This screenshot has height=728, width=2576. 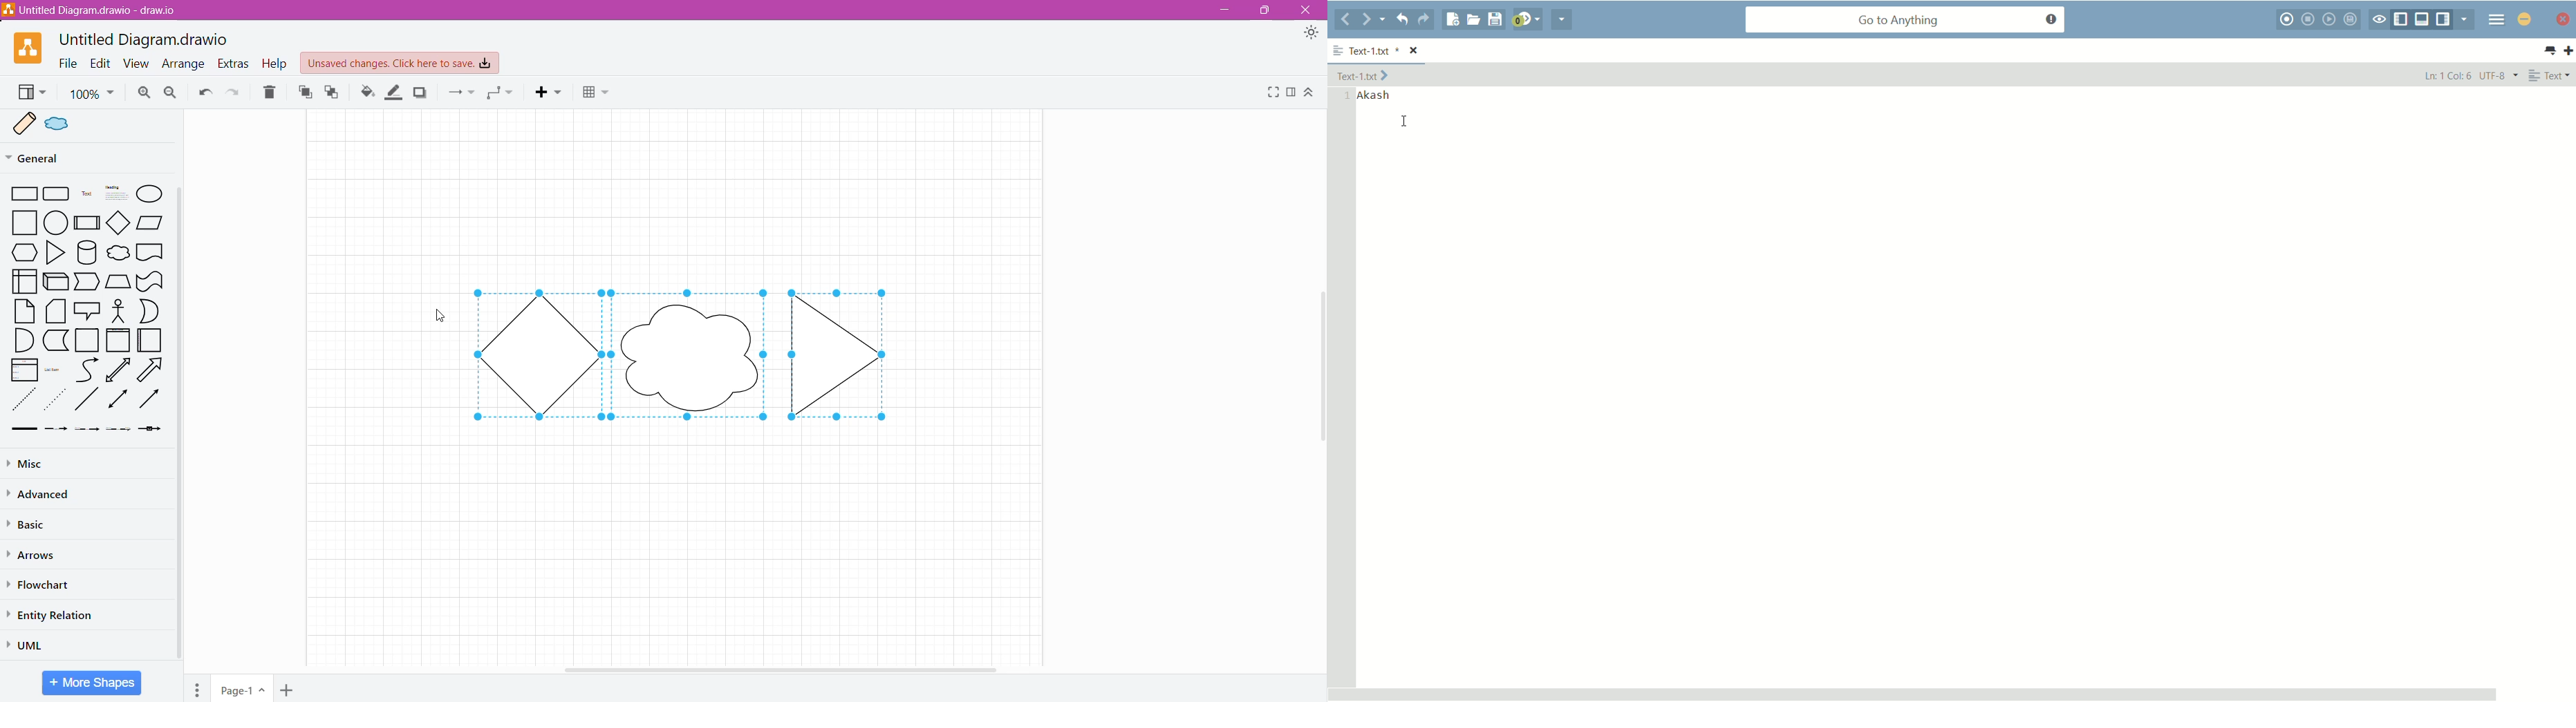 What do you see at coordinates (1452, 20) in the screenshot?
I see `new file` at bounding box center [1452, 20].